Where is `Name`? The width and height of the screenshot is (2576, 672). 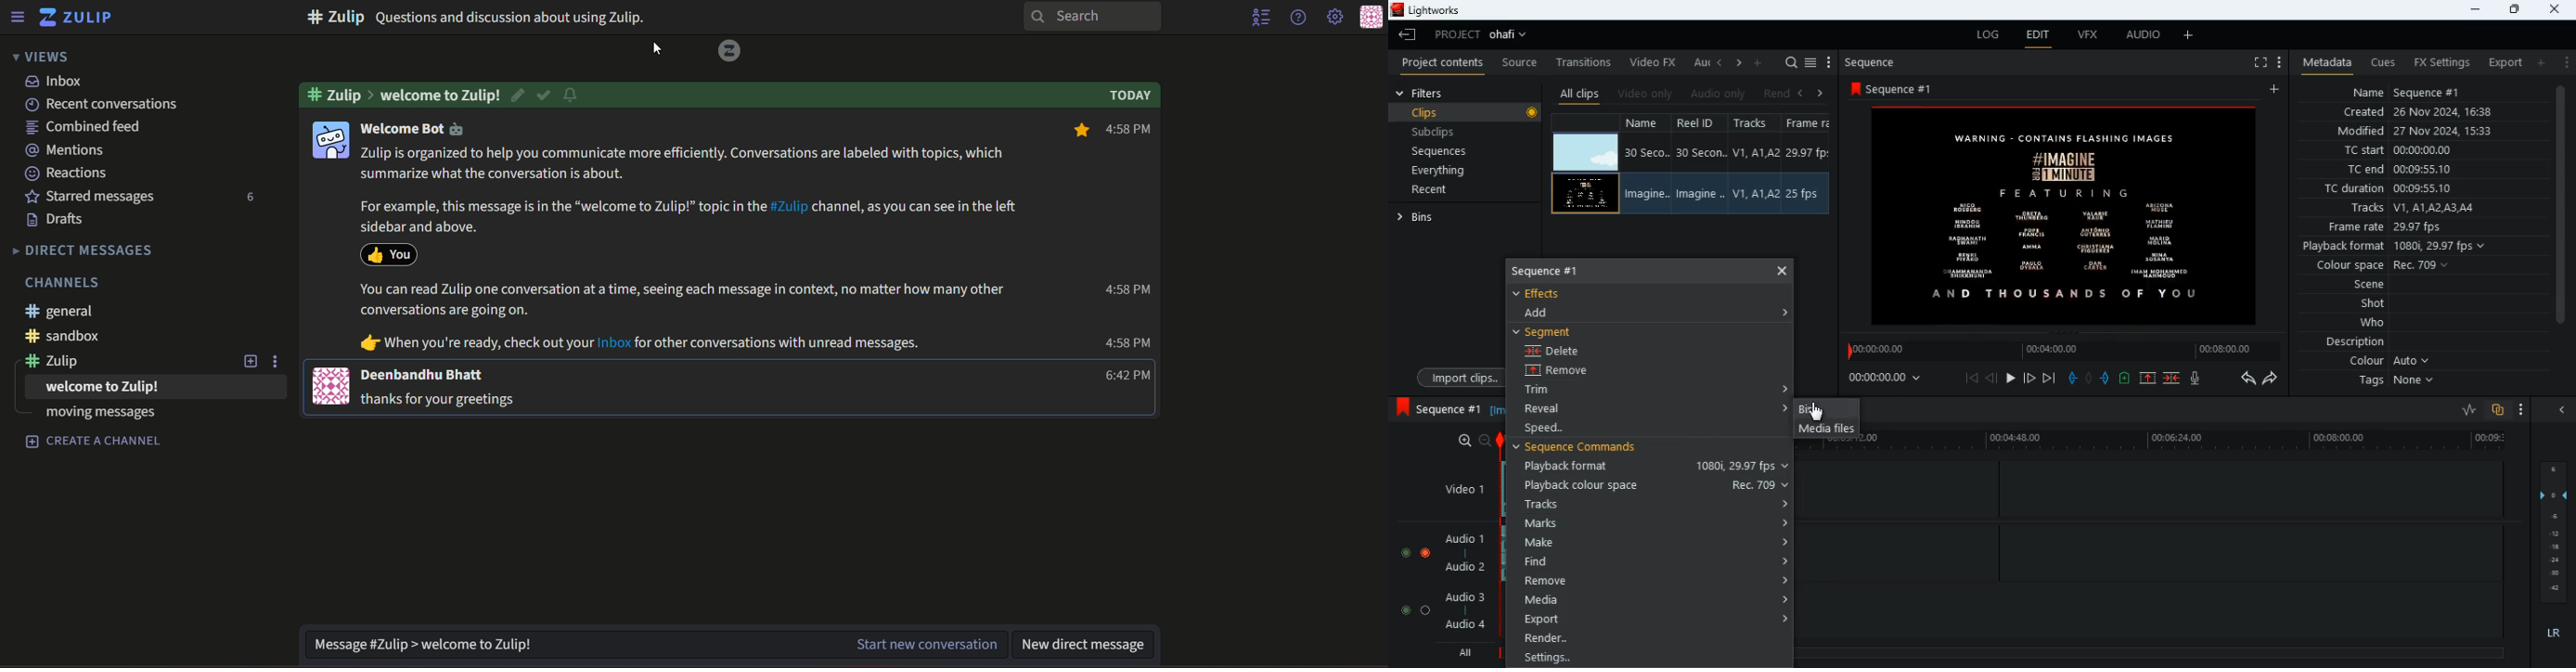
Name is located at coordinates (1646, 152).